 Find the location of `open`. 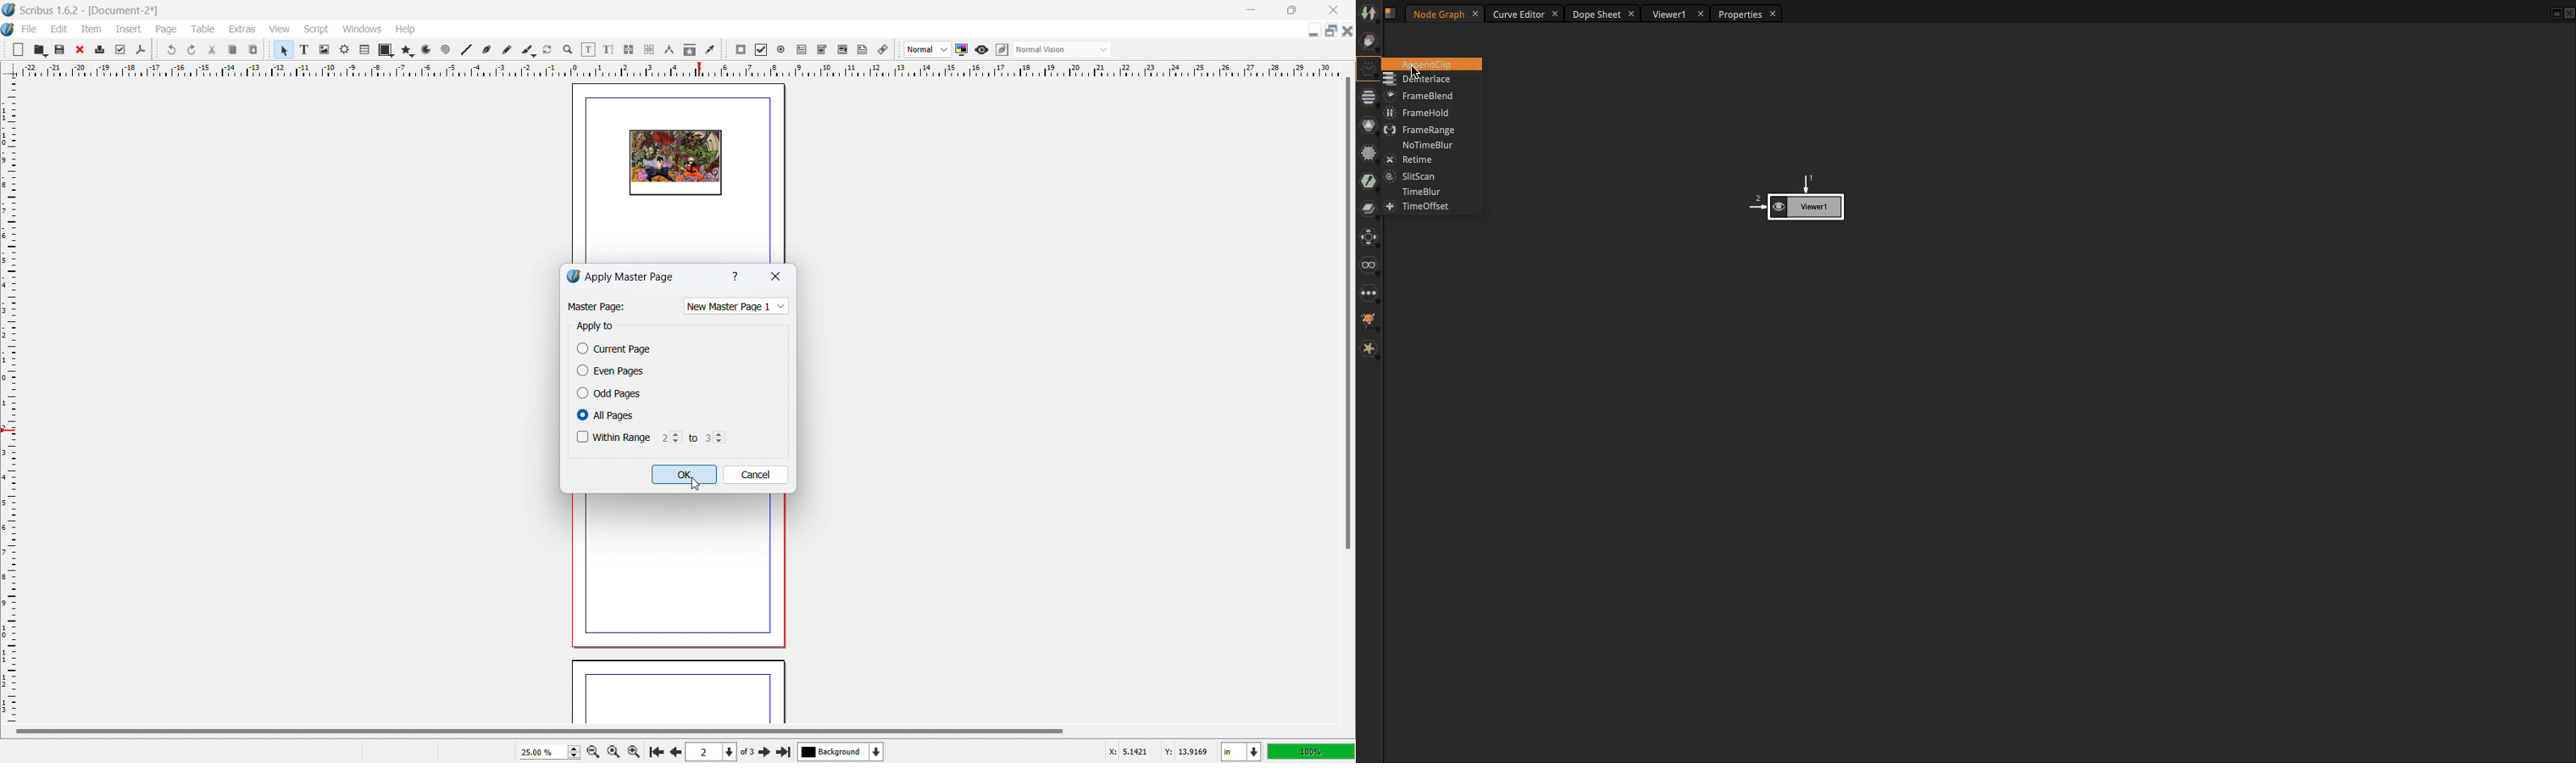

open is located at coordinates (40, 49).